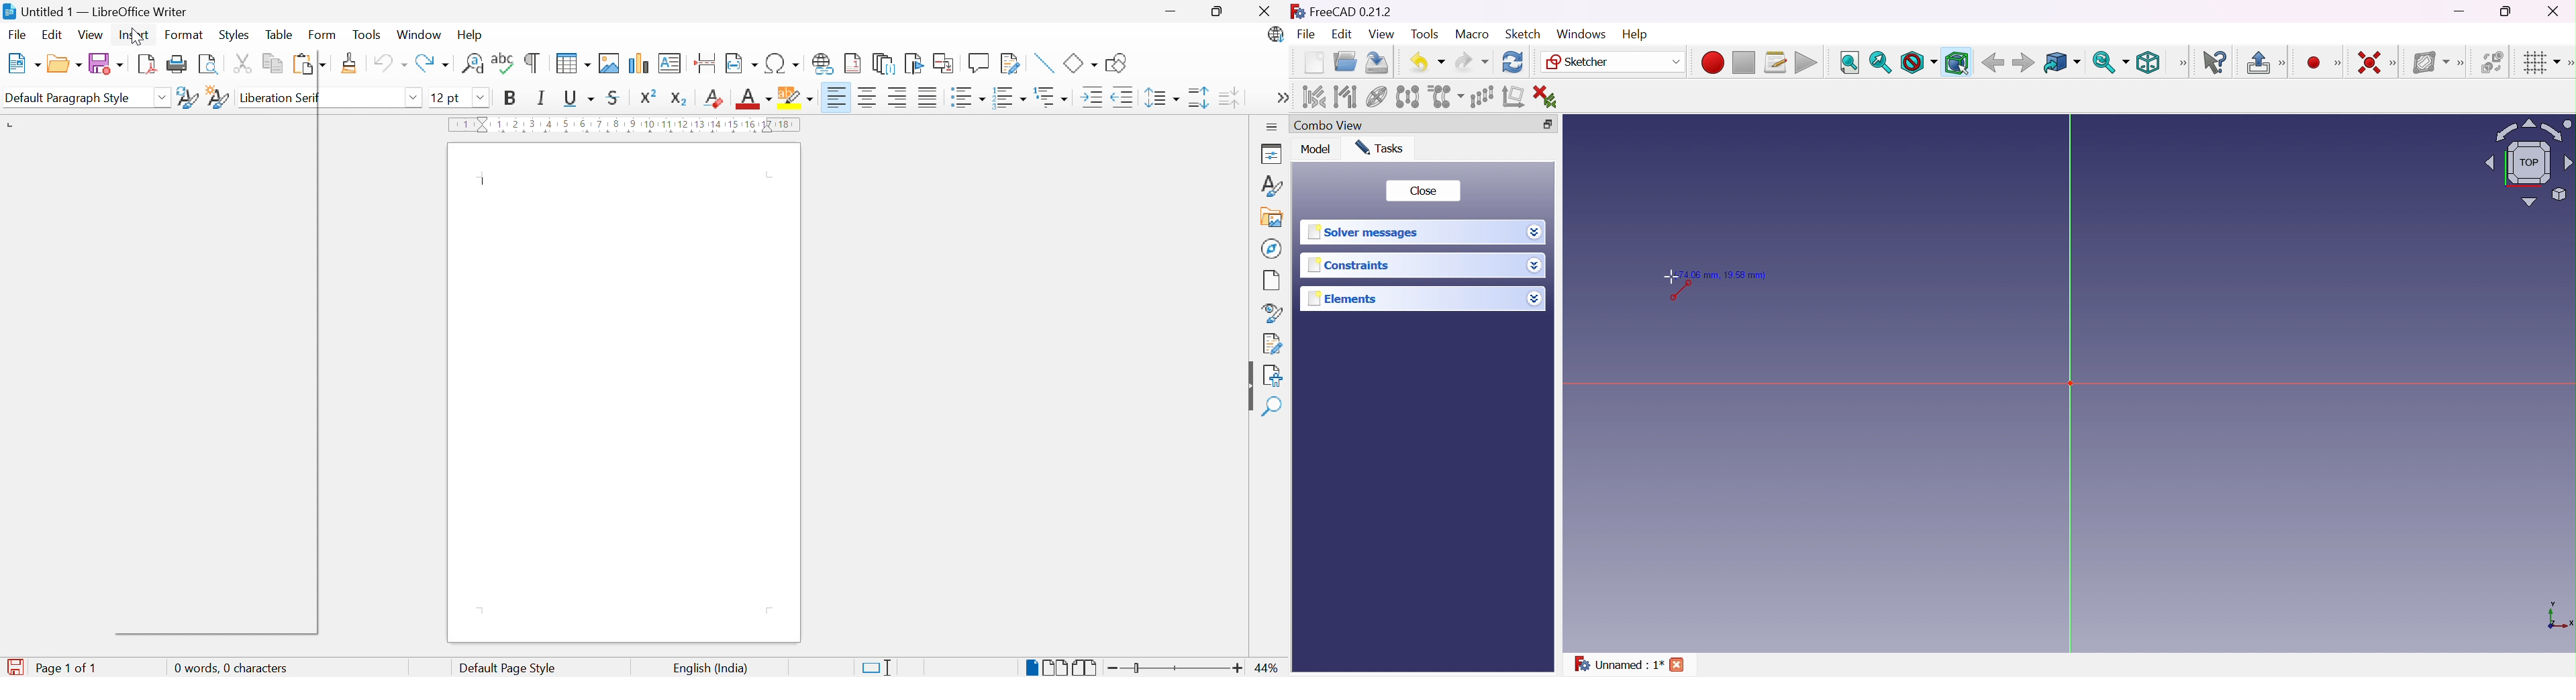 The height and width of the screenshot is (700, 2576). Describe the element at coordinates (743, 62) in the screenshot. I see `Insert field` at that location.